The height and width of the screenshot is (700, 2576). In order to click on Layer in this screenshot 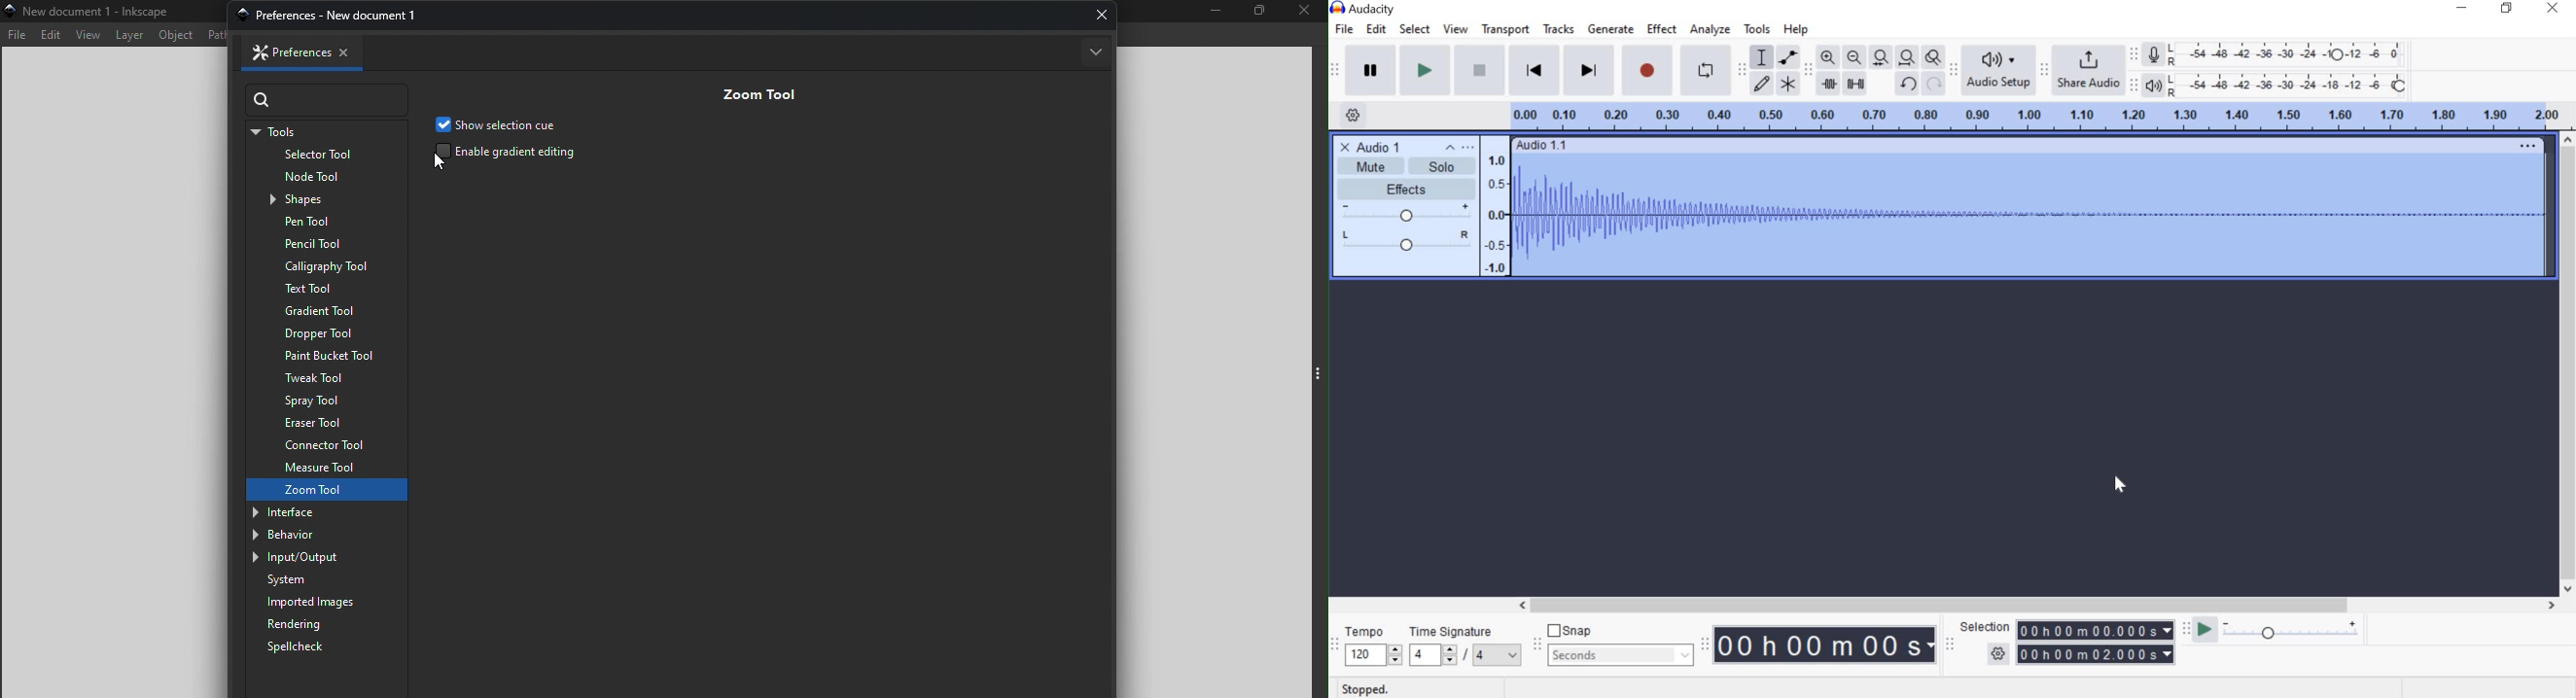, I will do `click(127, 37)`.